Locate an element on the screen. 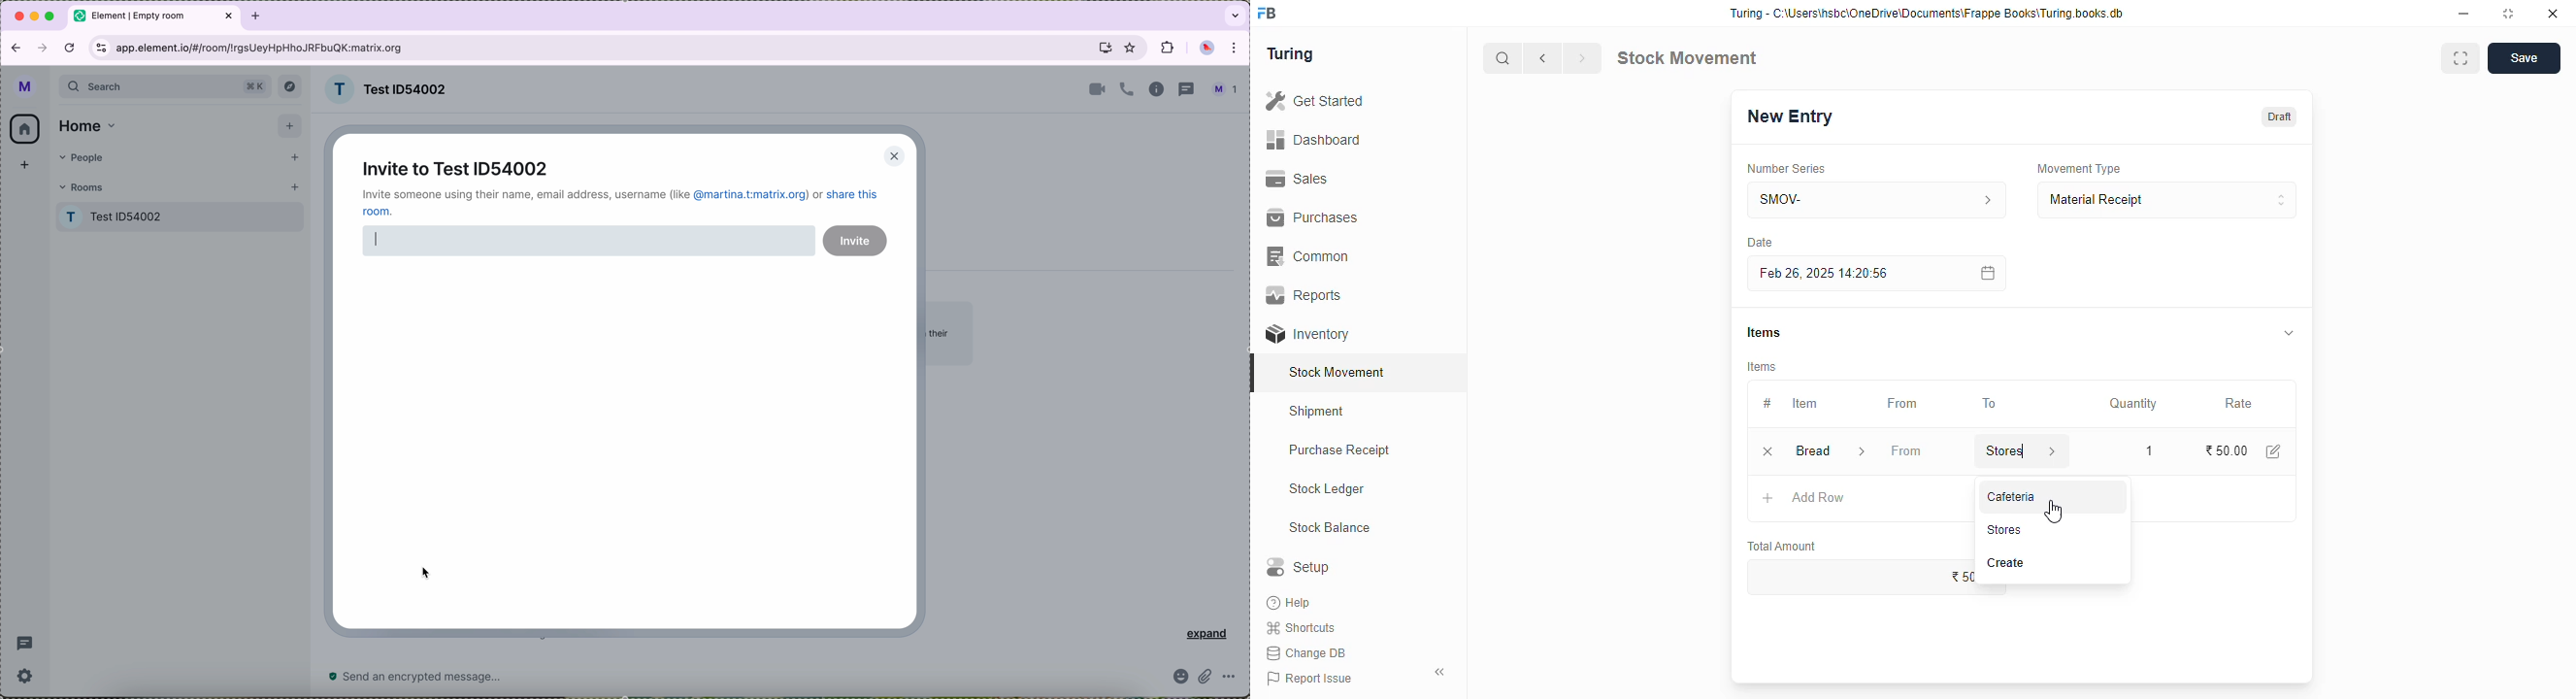 The image size is (2576, 700). stock ledger is located at coordinates (1328, 489).